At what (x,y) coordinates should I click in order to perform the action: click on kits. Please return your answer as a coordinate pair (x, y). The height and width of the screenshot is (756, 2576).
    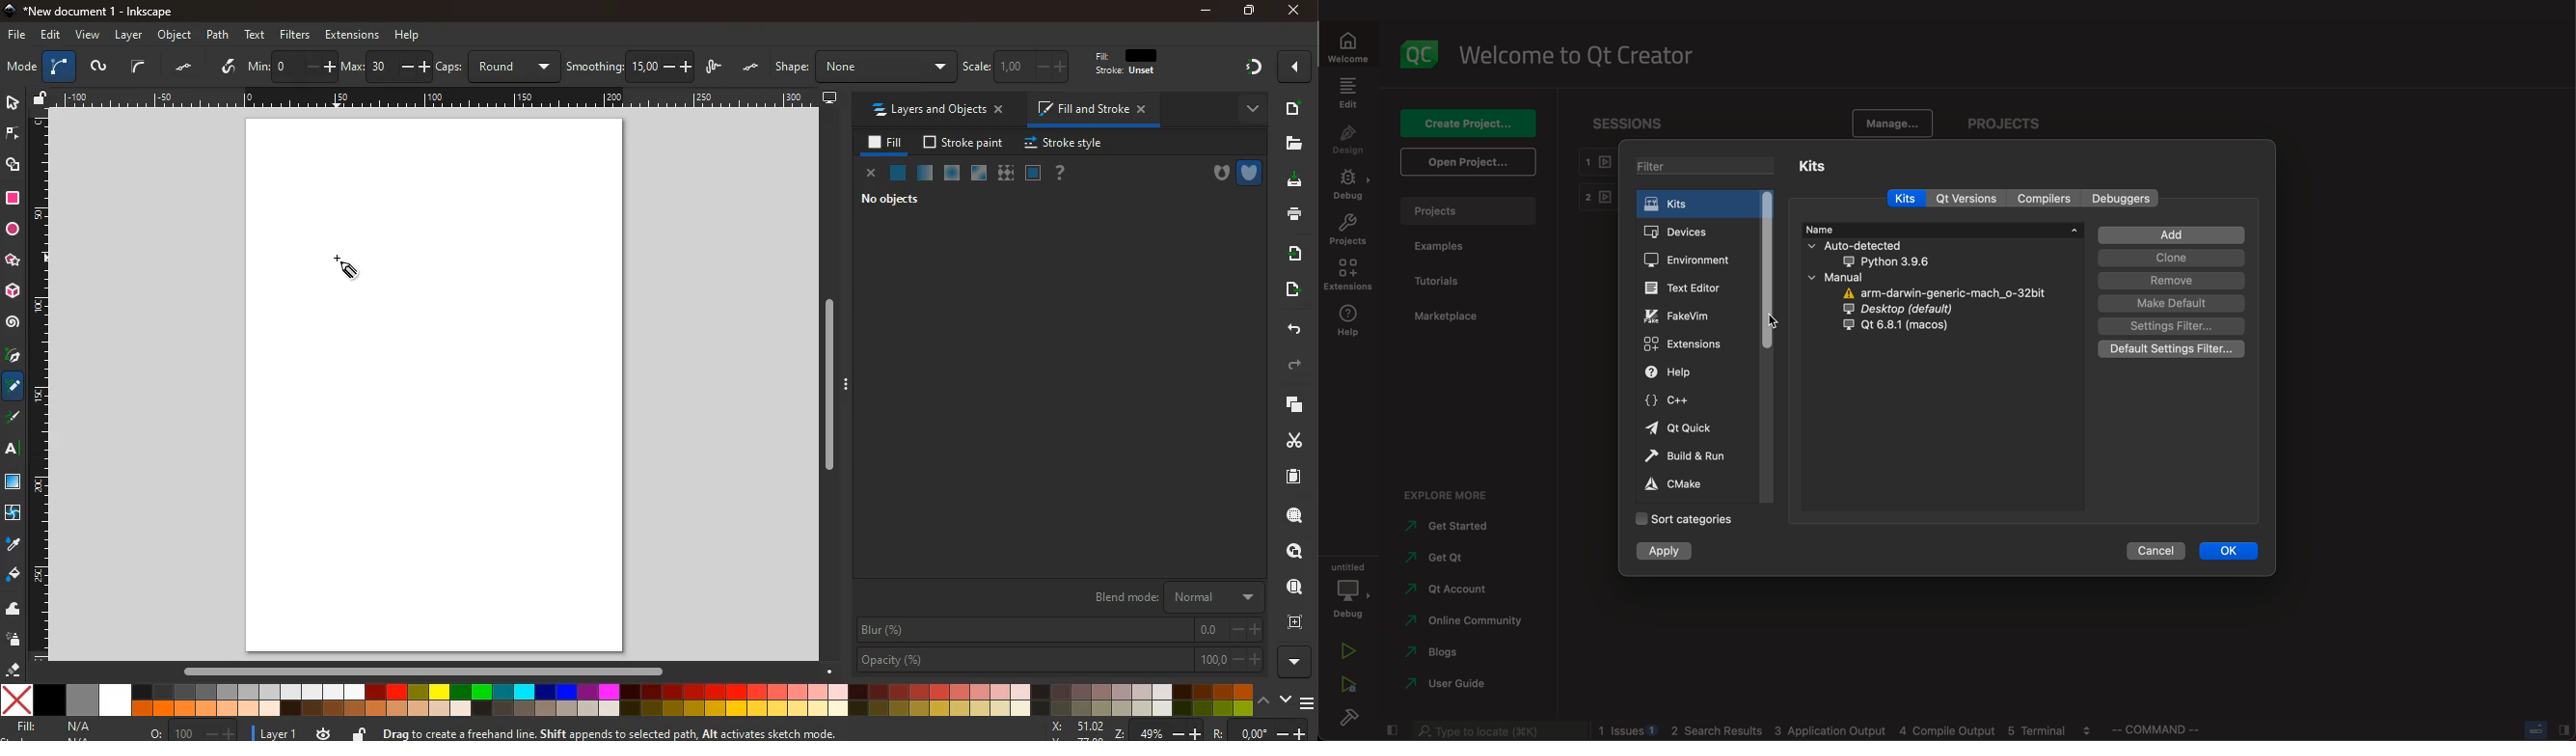
    Looking at the image, I should click on (1907, 196).